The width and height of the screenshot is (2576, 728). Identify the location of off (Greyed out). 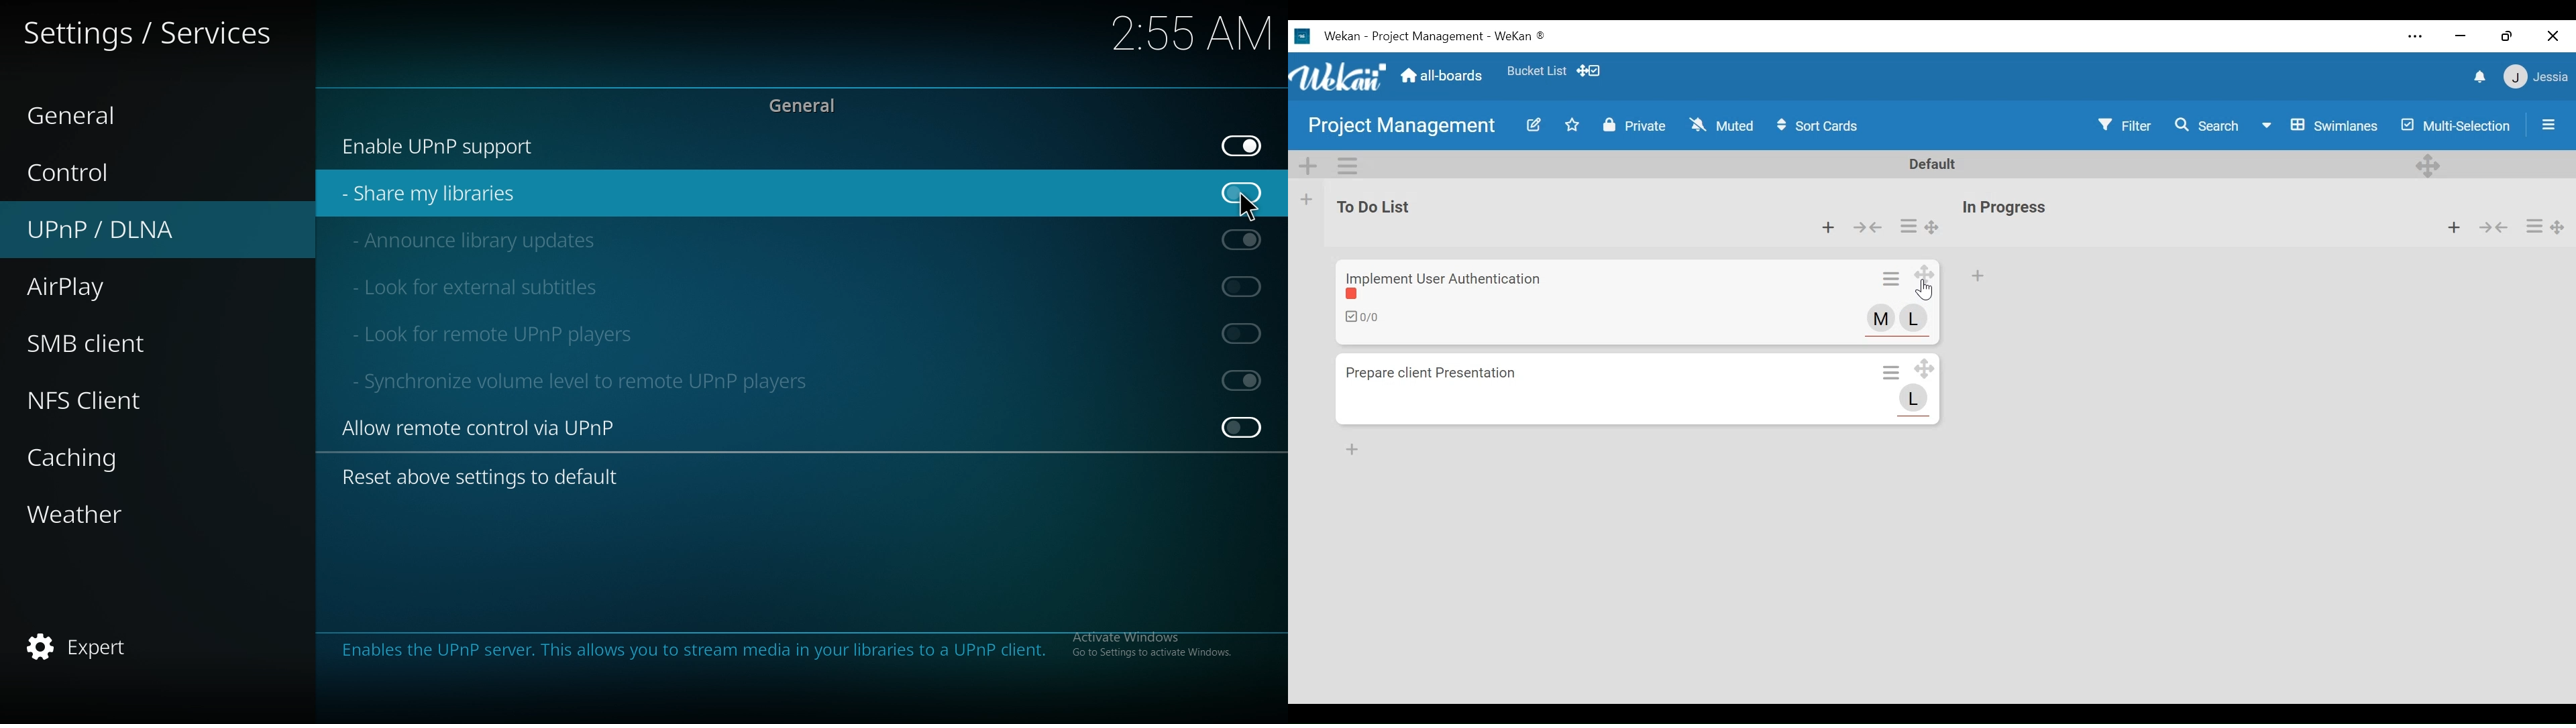
(1246, 333).